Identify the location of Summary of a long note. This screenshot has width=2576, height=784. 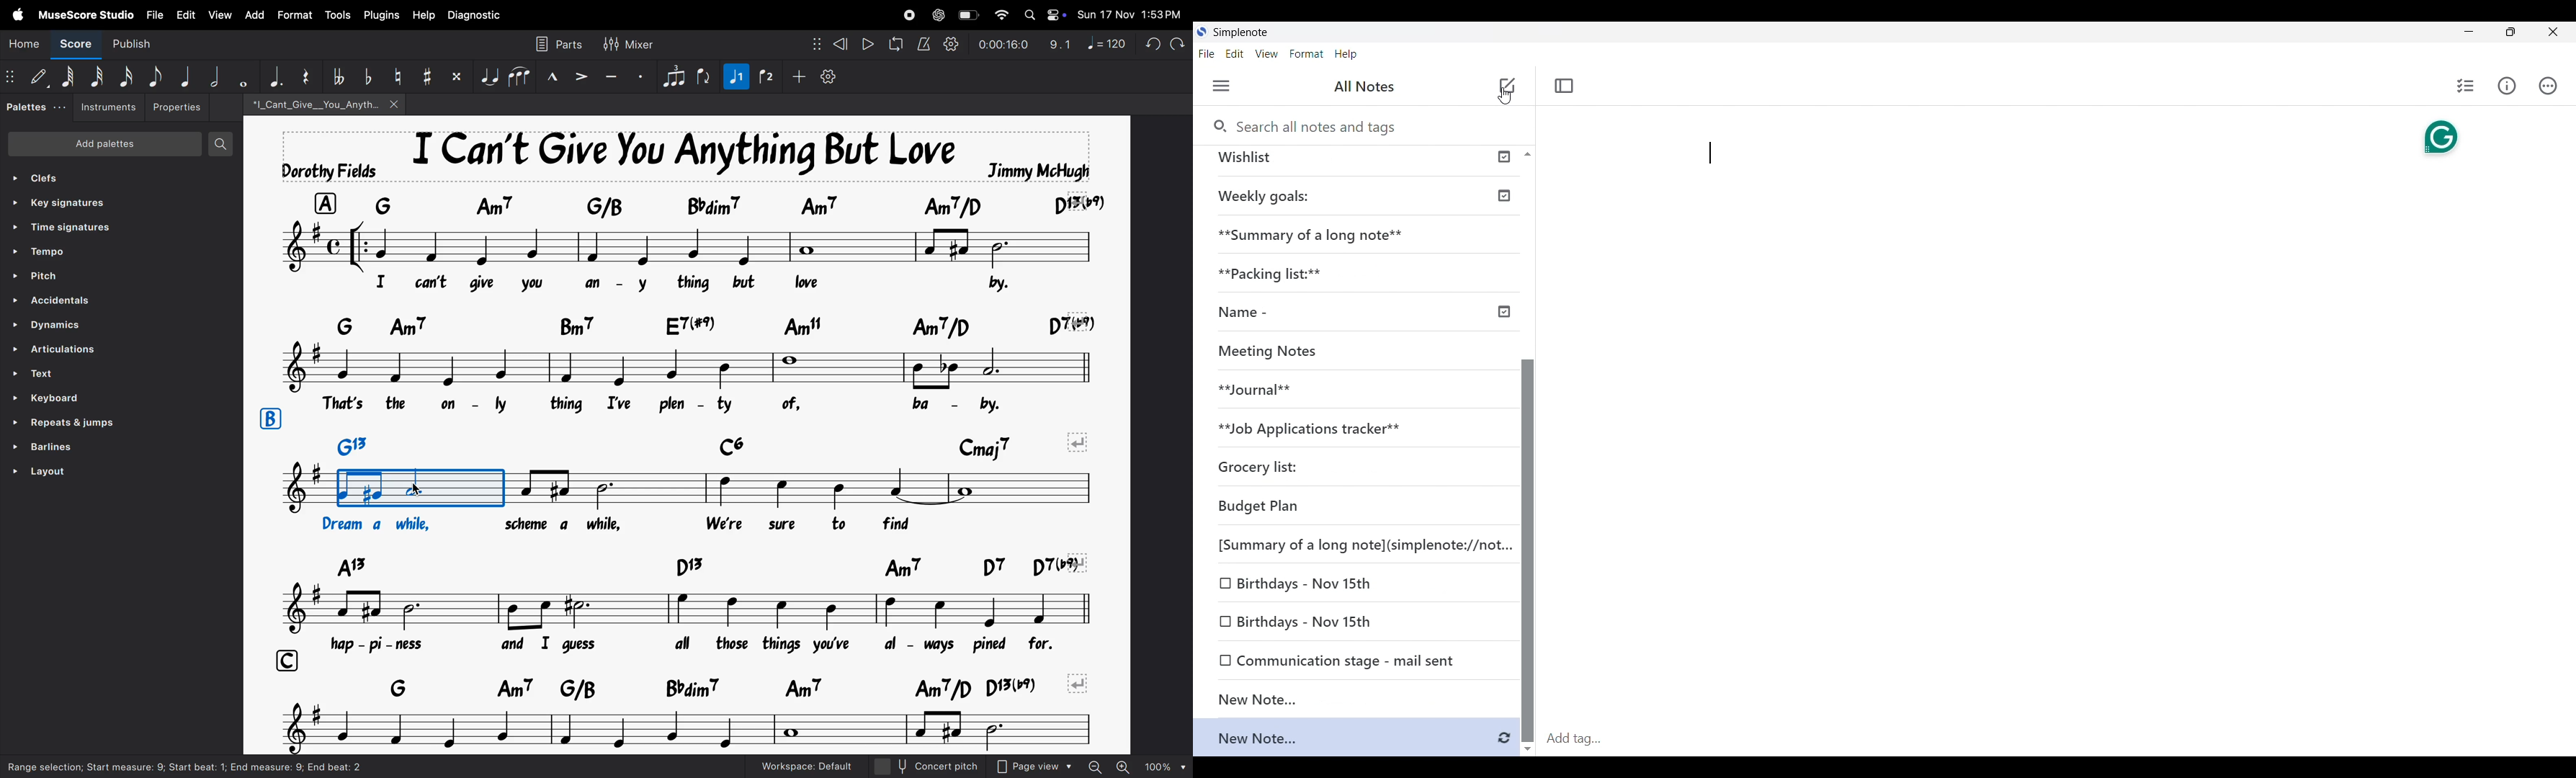
(1308, 236).